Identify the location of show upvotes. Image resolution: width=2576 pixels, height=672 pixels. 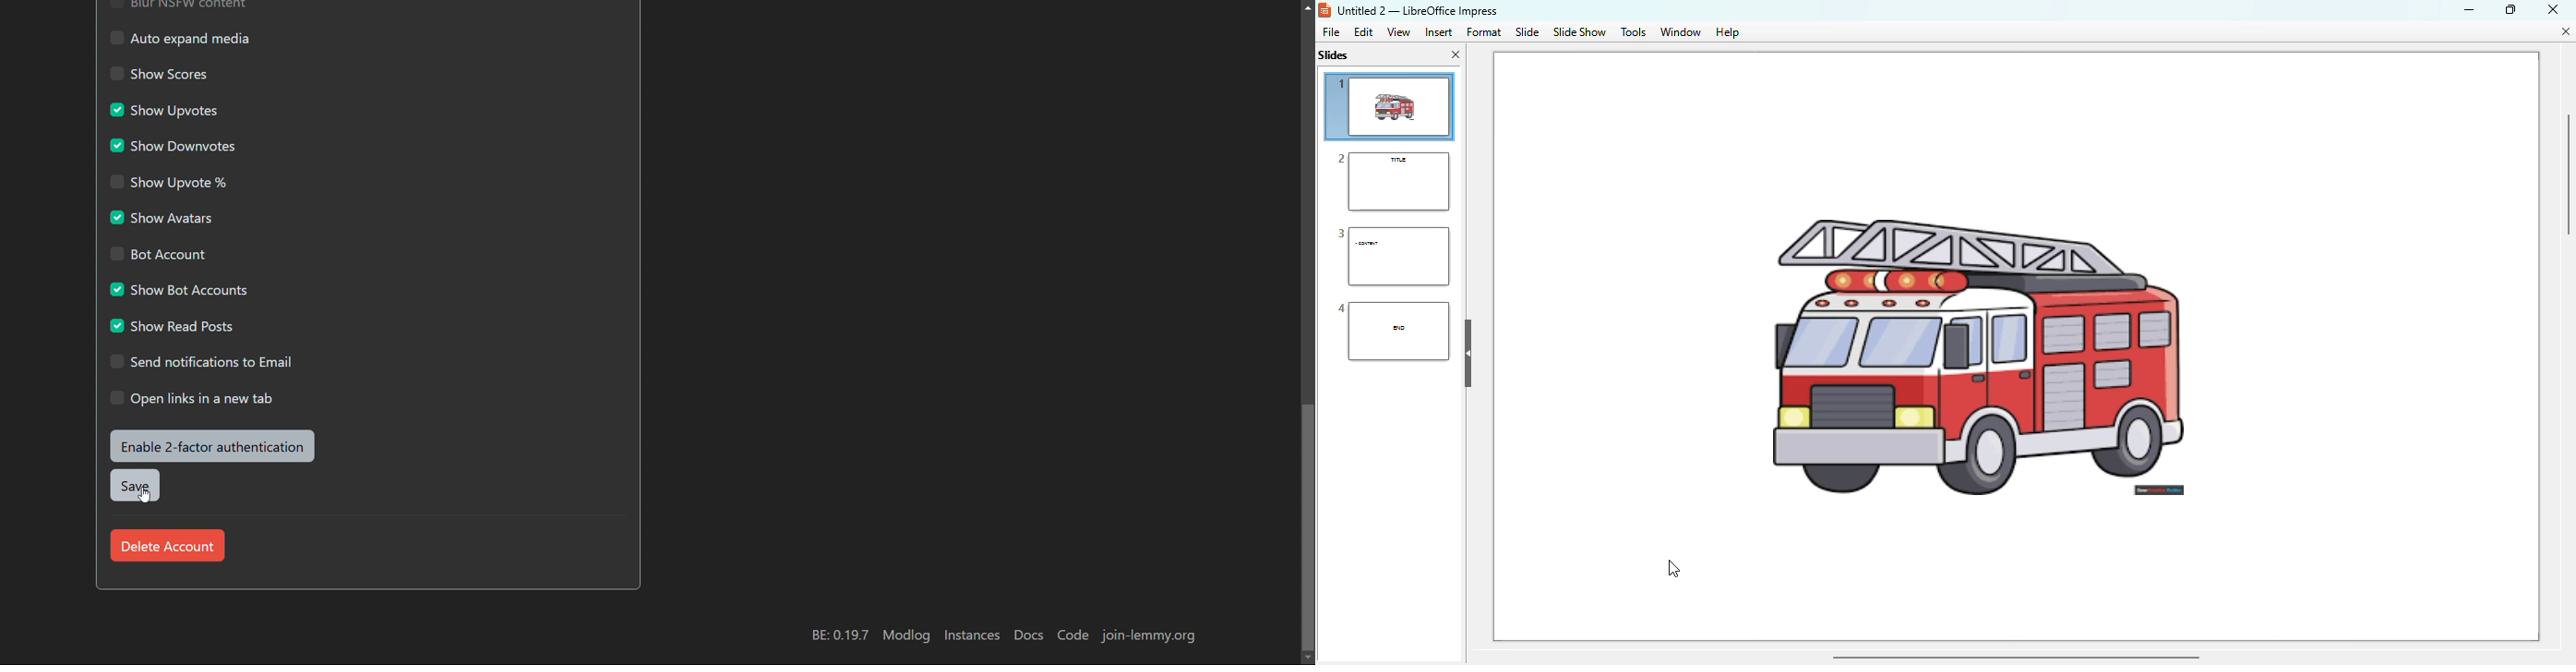
(166, 110).